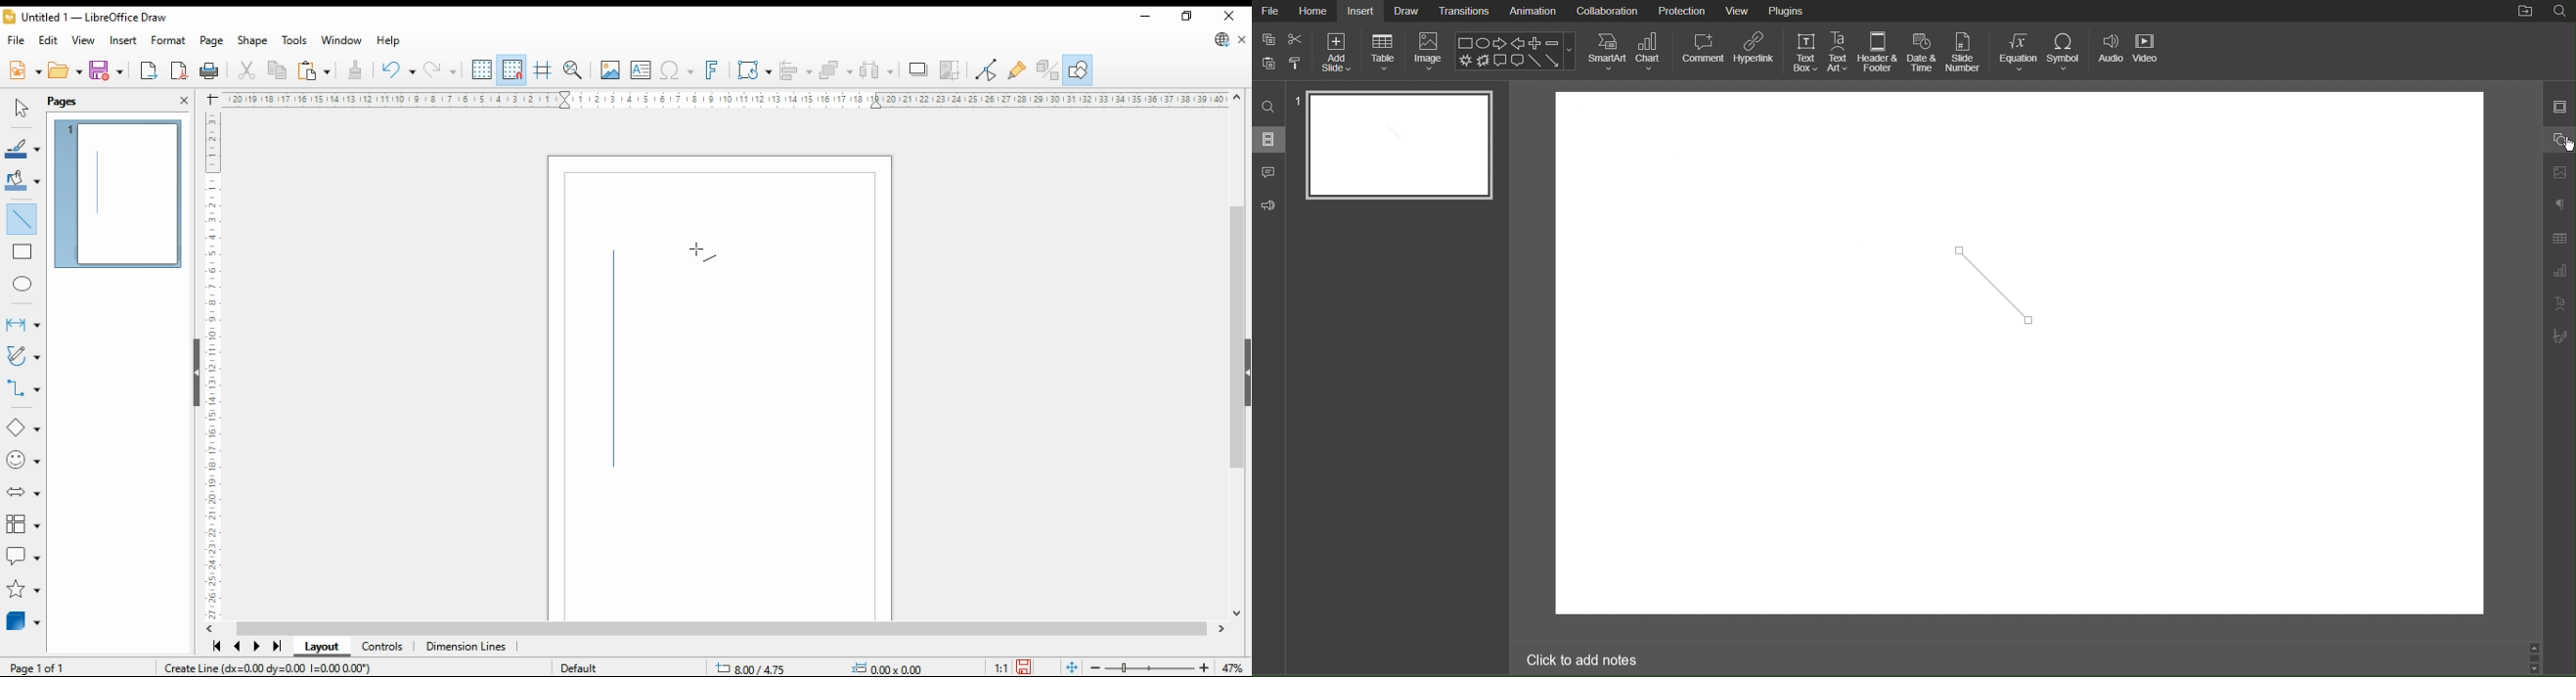 The height and width of the screenshot is (700, 2576). What do you see at coordinates (1652, 52) in the screenshot?
I see `Chart` at bounding box center [1652, 52].